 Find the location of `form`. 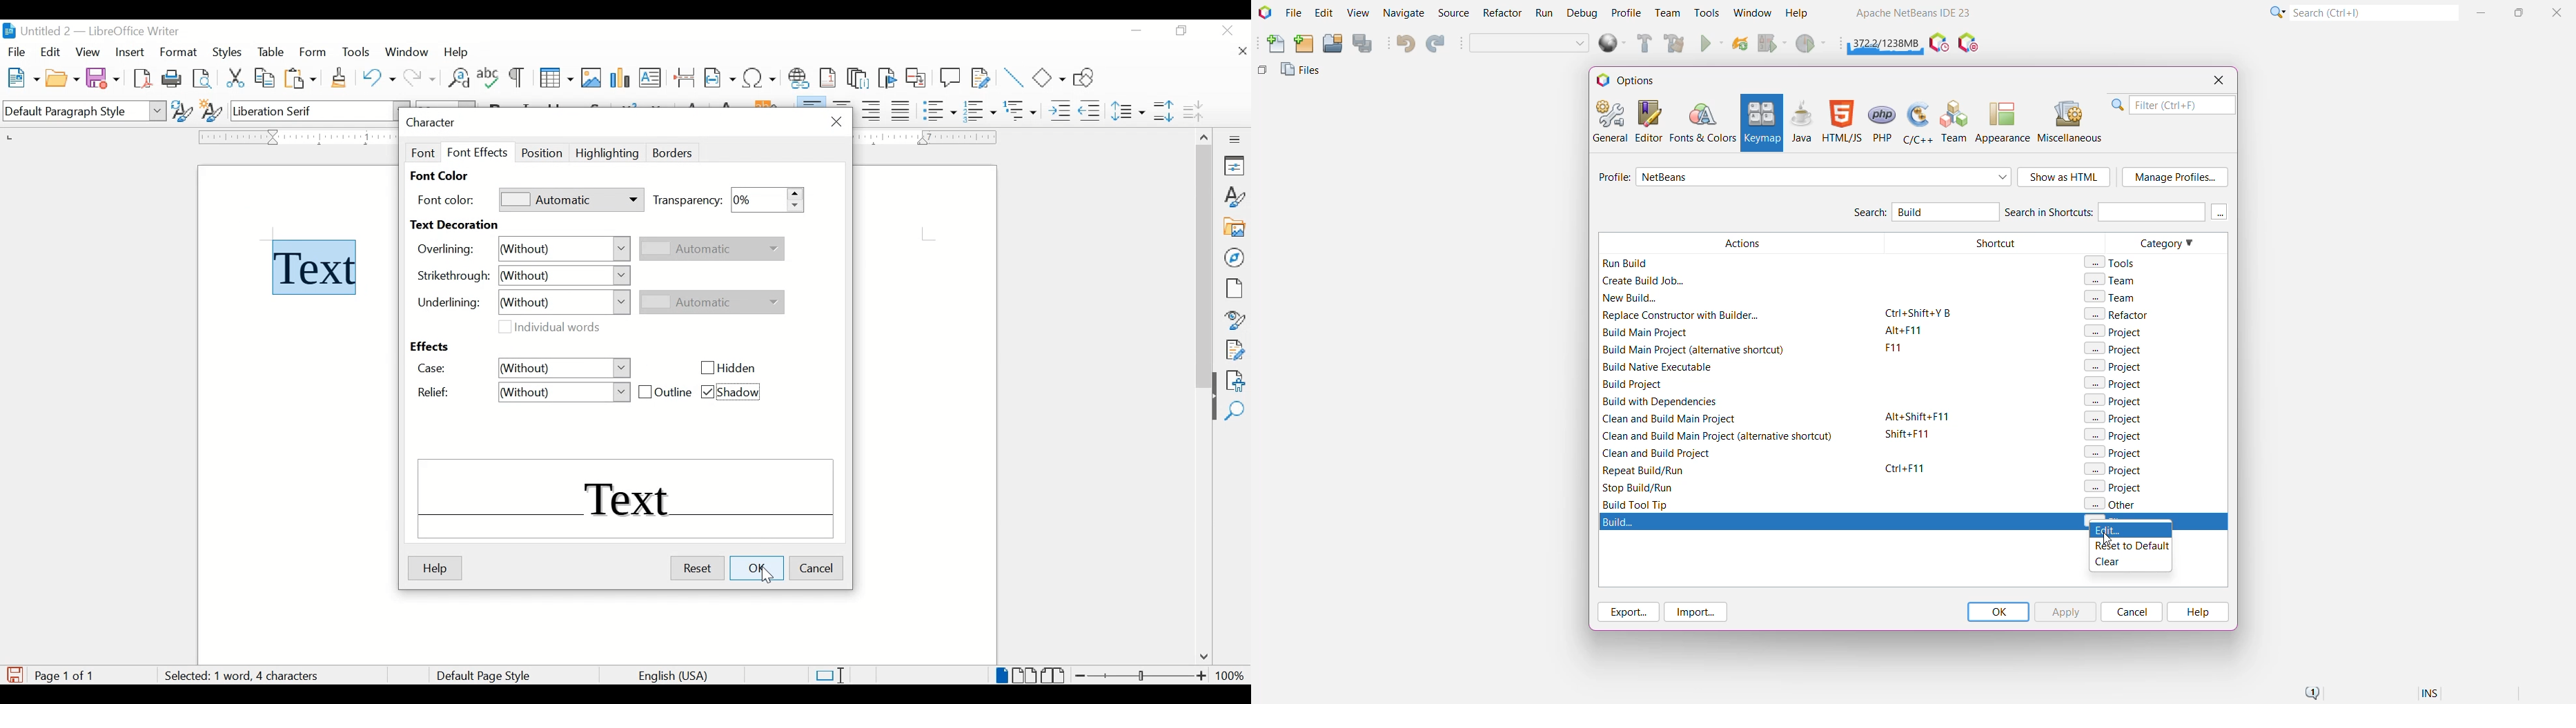

form is located at coordinates (314, 53).